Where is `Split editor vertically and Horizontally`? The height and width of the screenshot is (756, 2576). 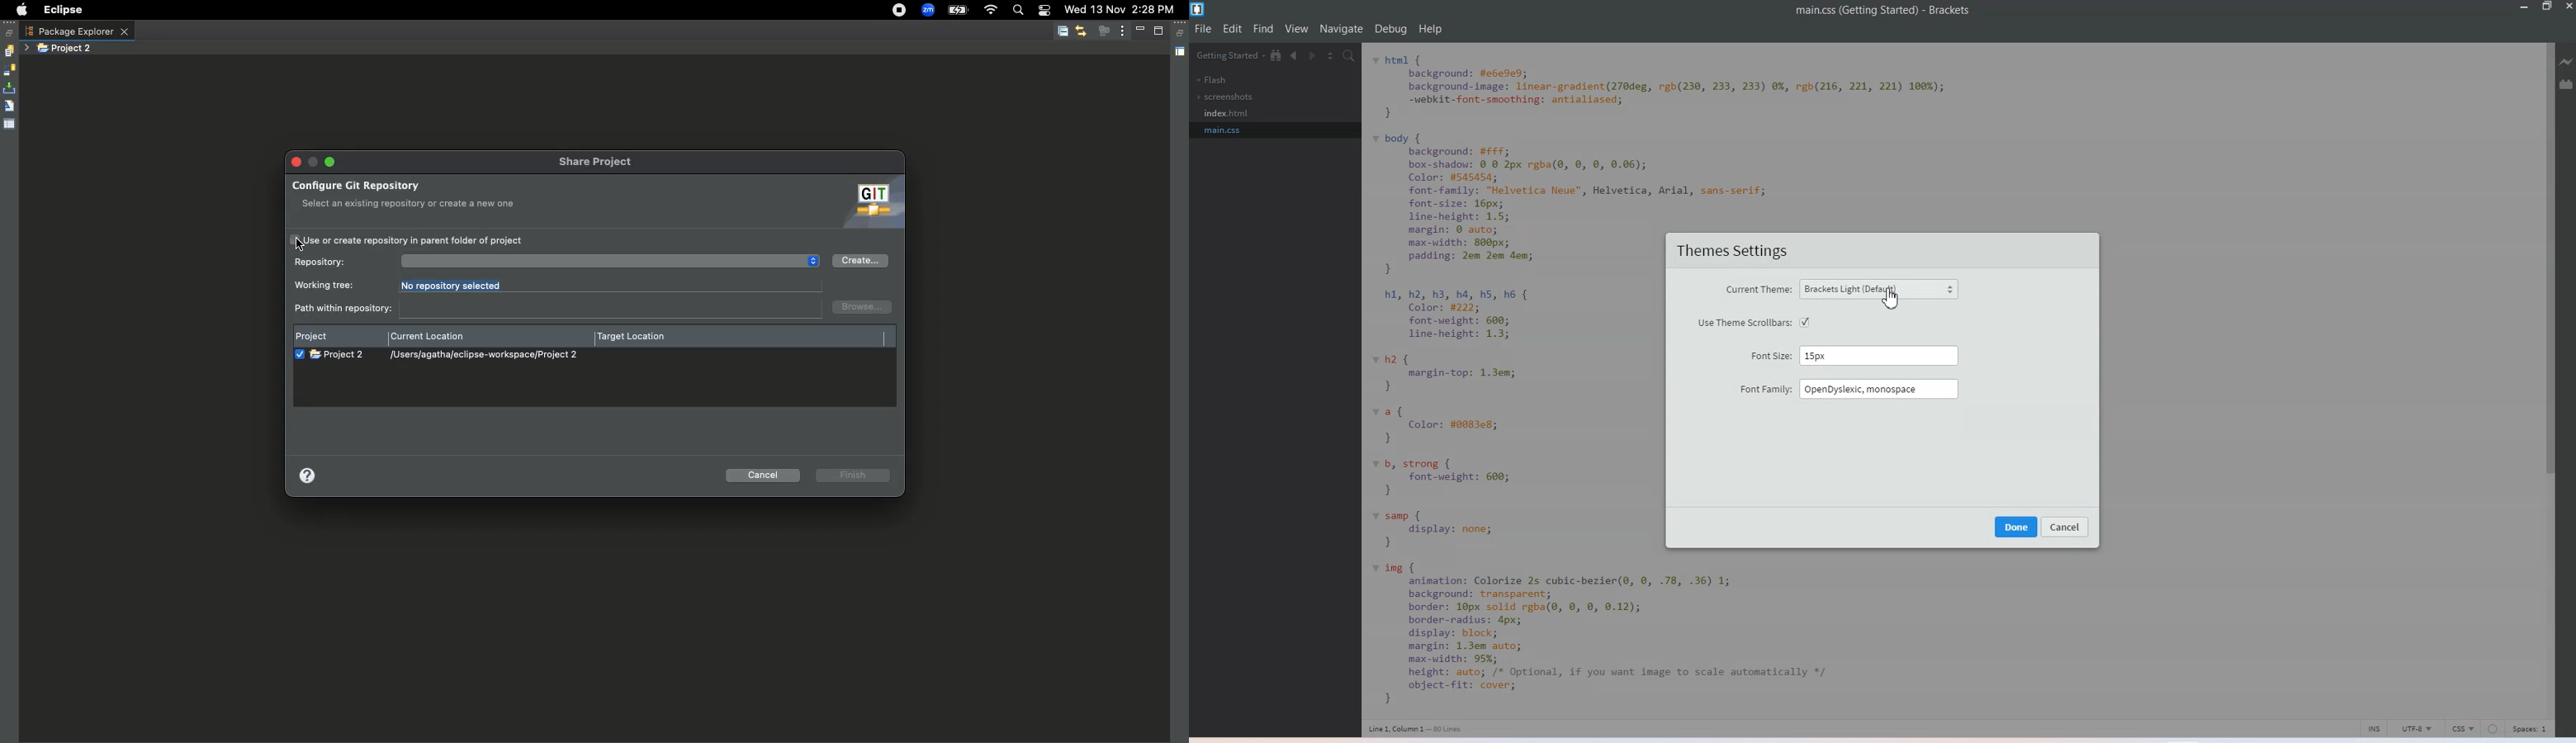
Split editor vertically and Horizontally is located at coordinates (1329, 55).